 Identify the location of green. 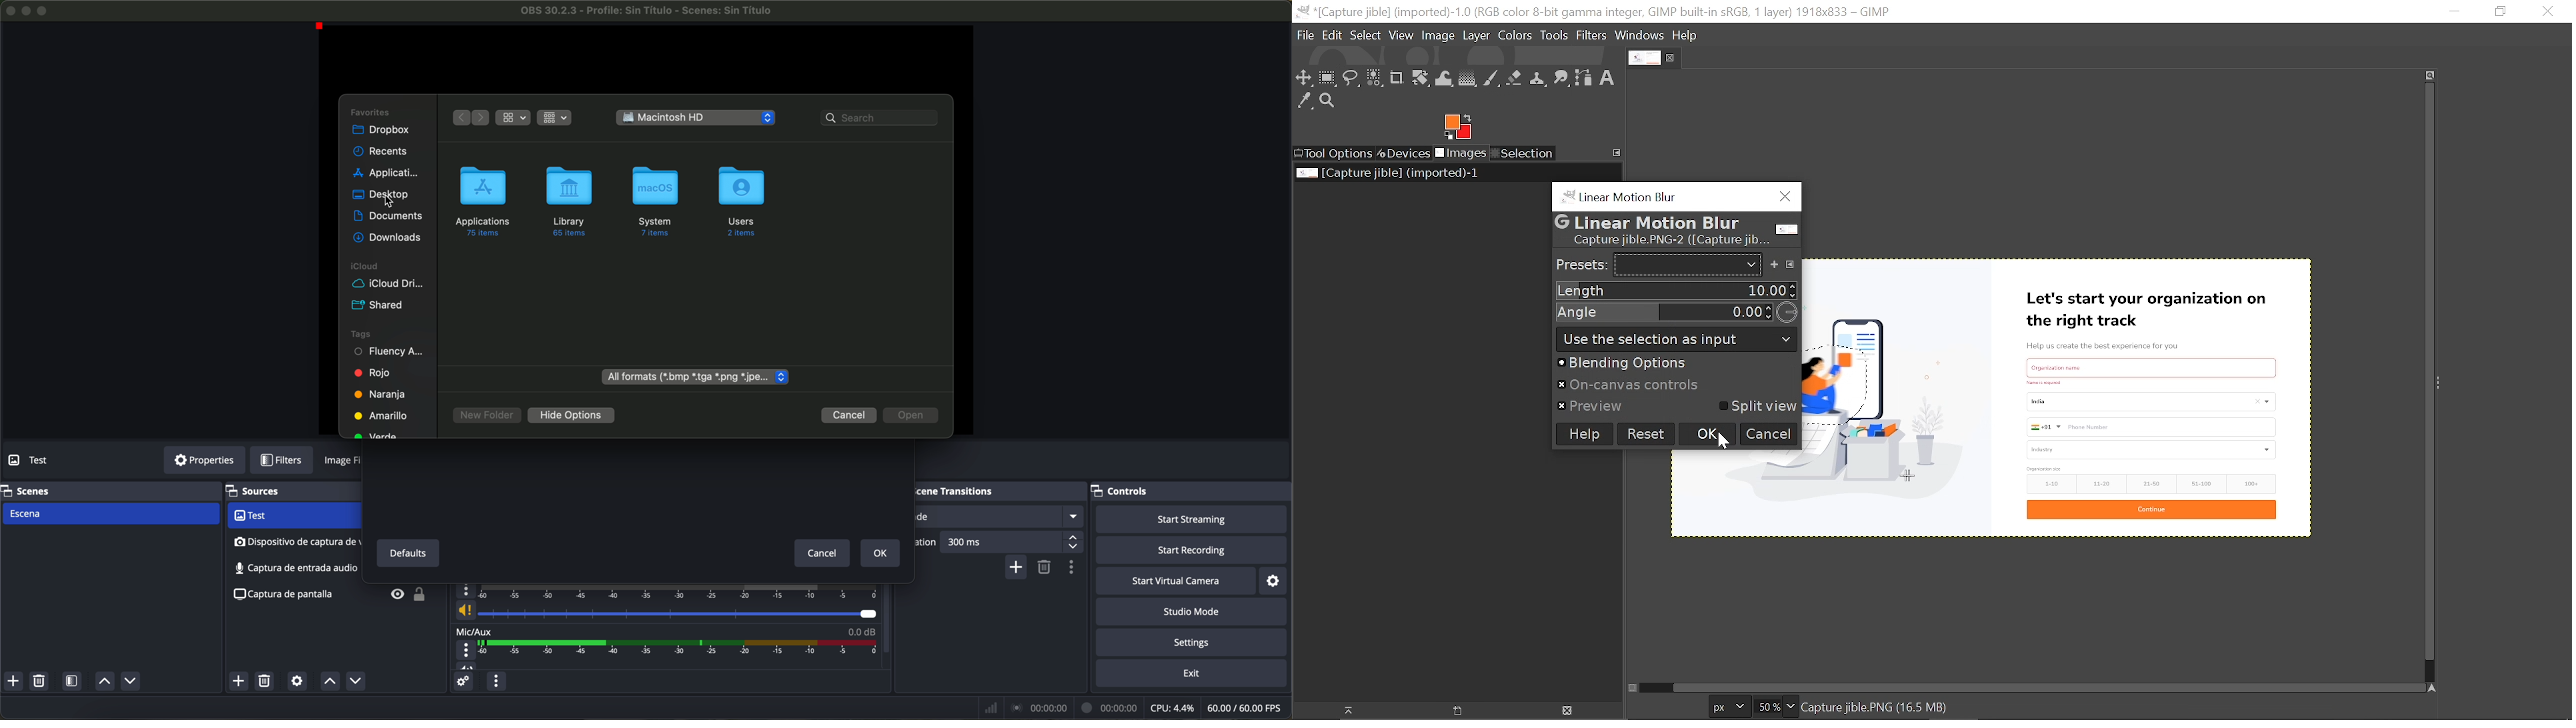
(379, 433).